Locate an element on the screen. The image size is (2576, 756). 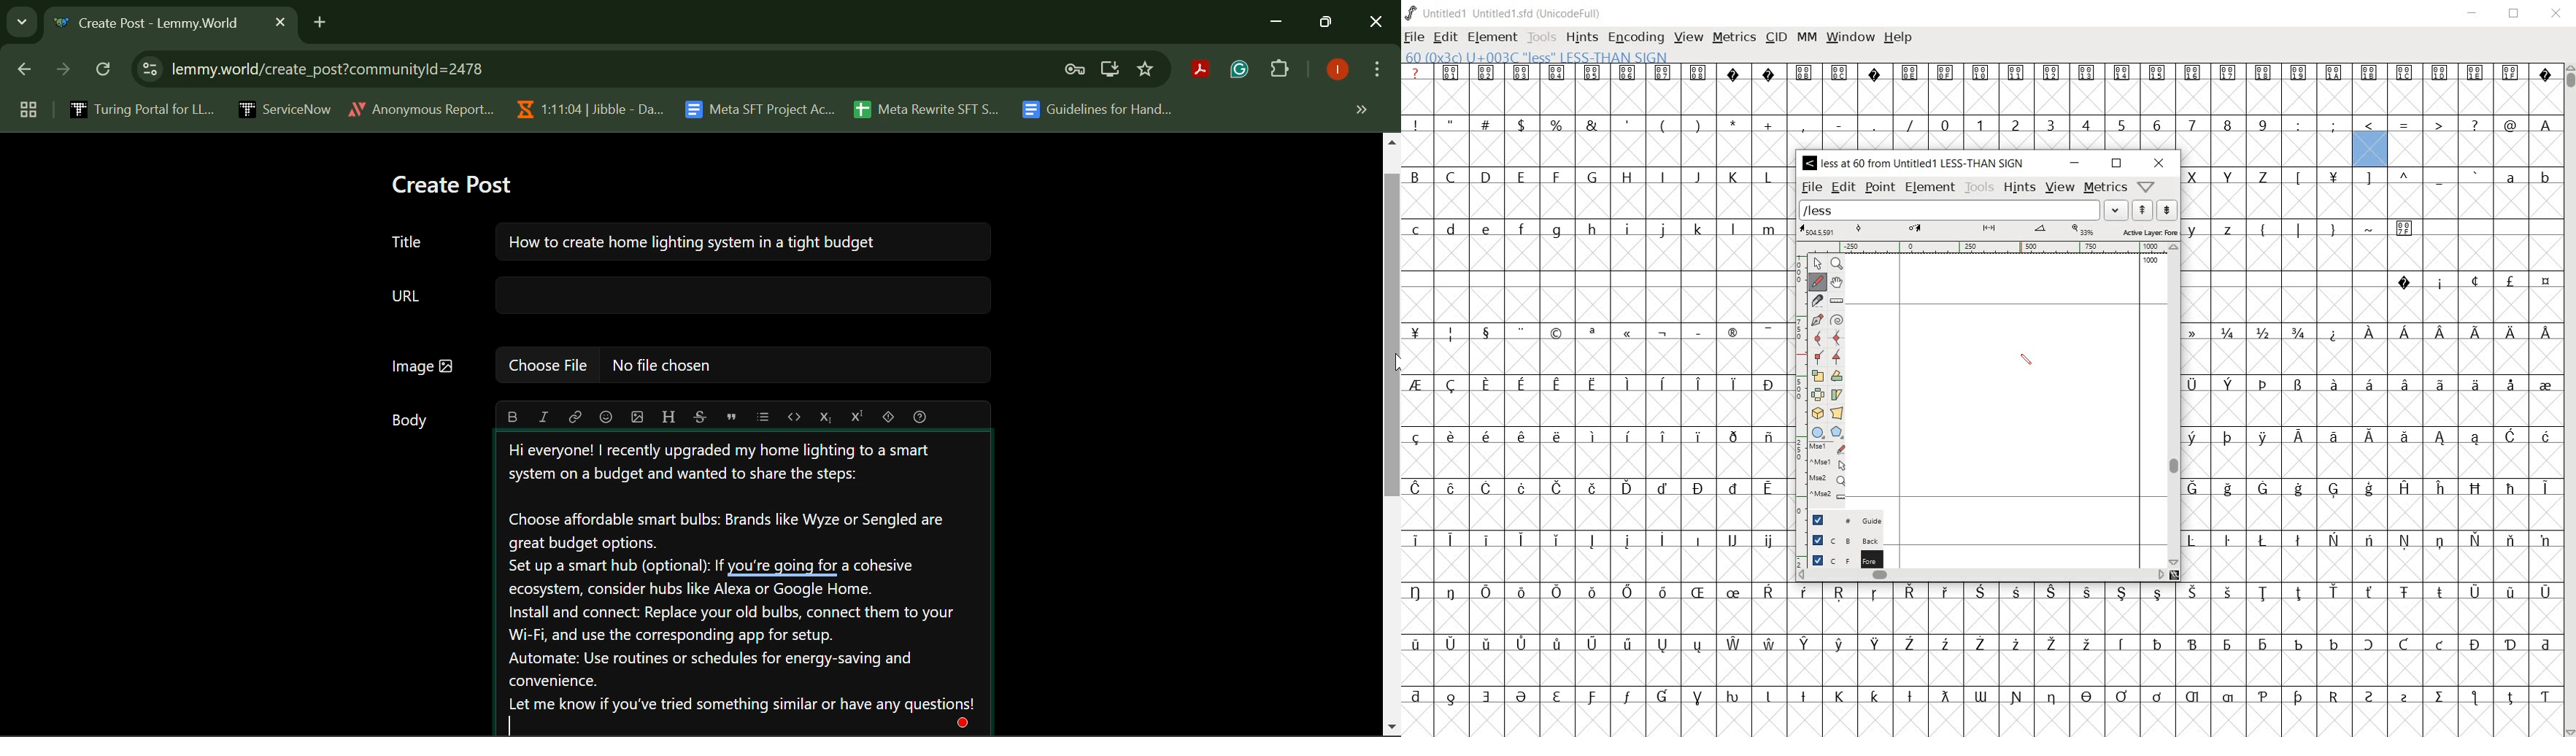
pointer is located at coordinates (1817, 262).